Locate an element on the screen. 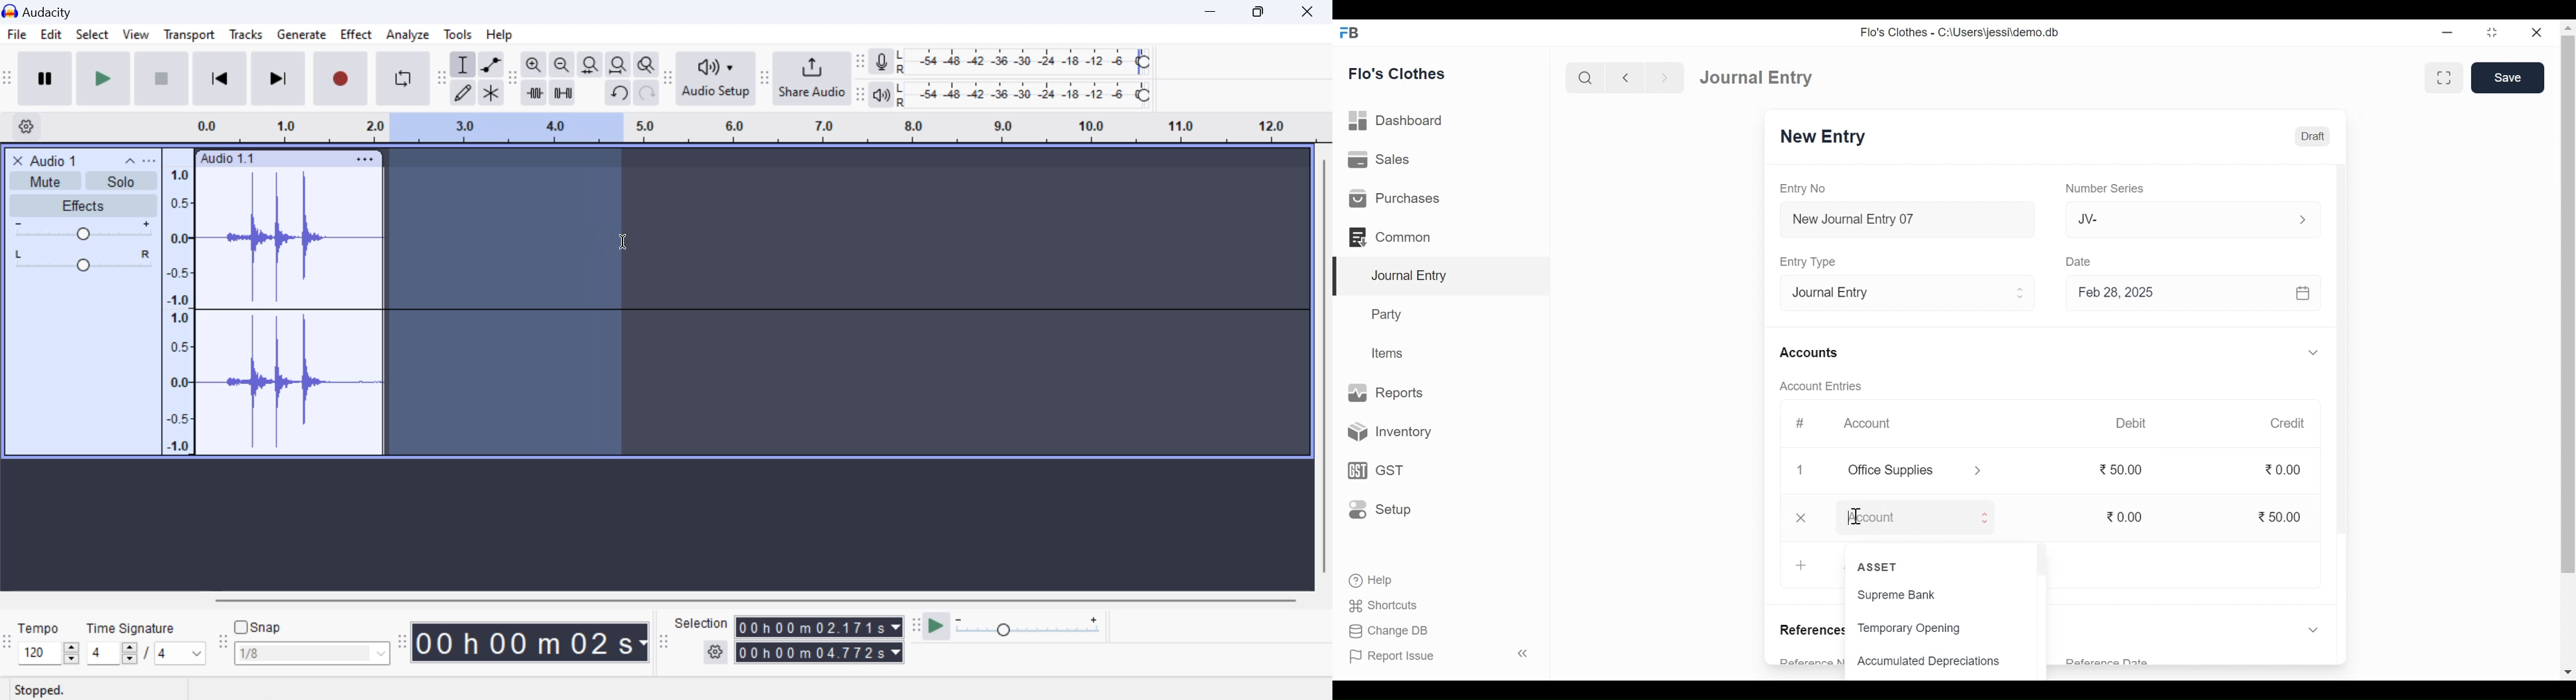 The height and width of the screenshot is (700, 2576). Navigate Back is located at coordinates (1625, 78).